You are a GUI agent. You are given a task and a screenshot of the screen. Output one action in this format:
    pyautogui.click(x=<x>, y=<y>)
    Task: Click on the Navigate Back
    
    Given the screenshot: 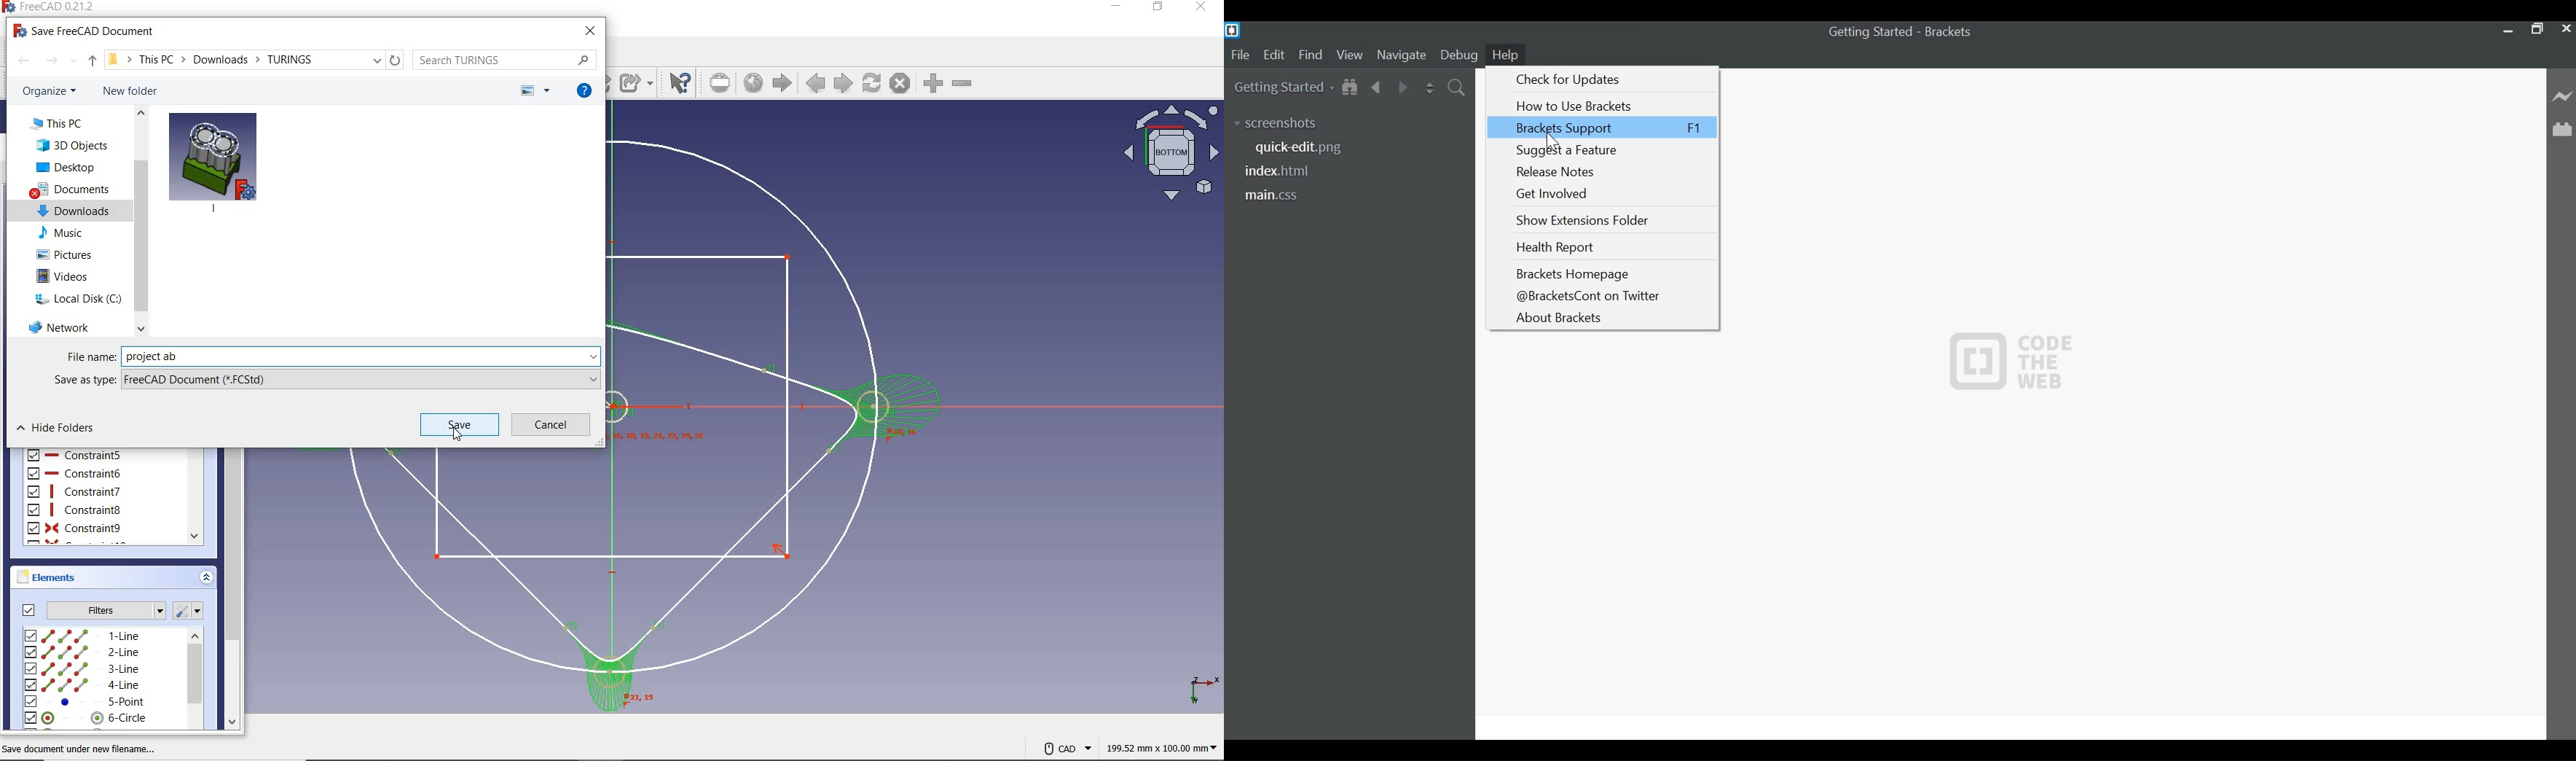 What is the action you would take?
    pyautogui.click(x=1377, y=85)
    